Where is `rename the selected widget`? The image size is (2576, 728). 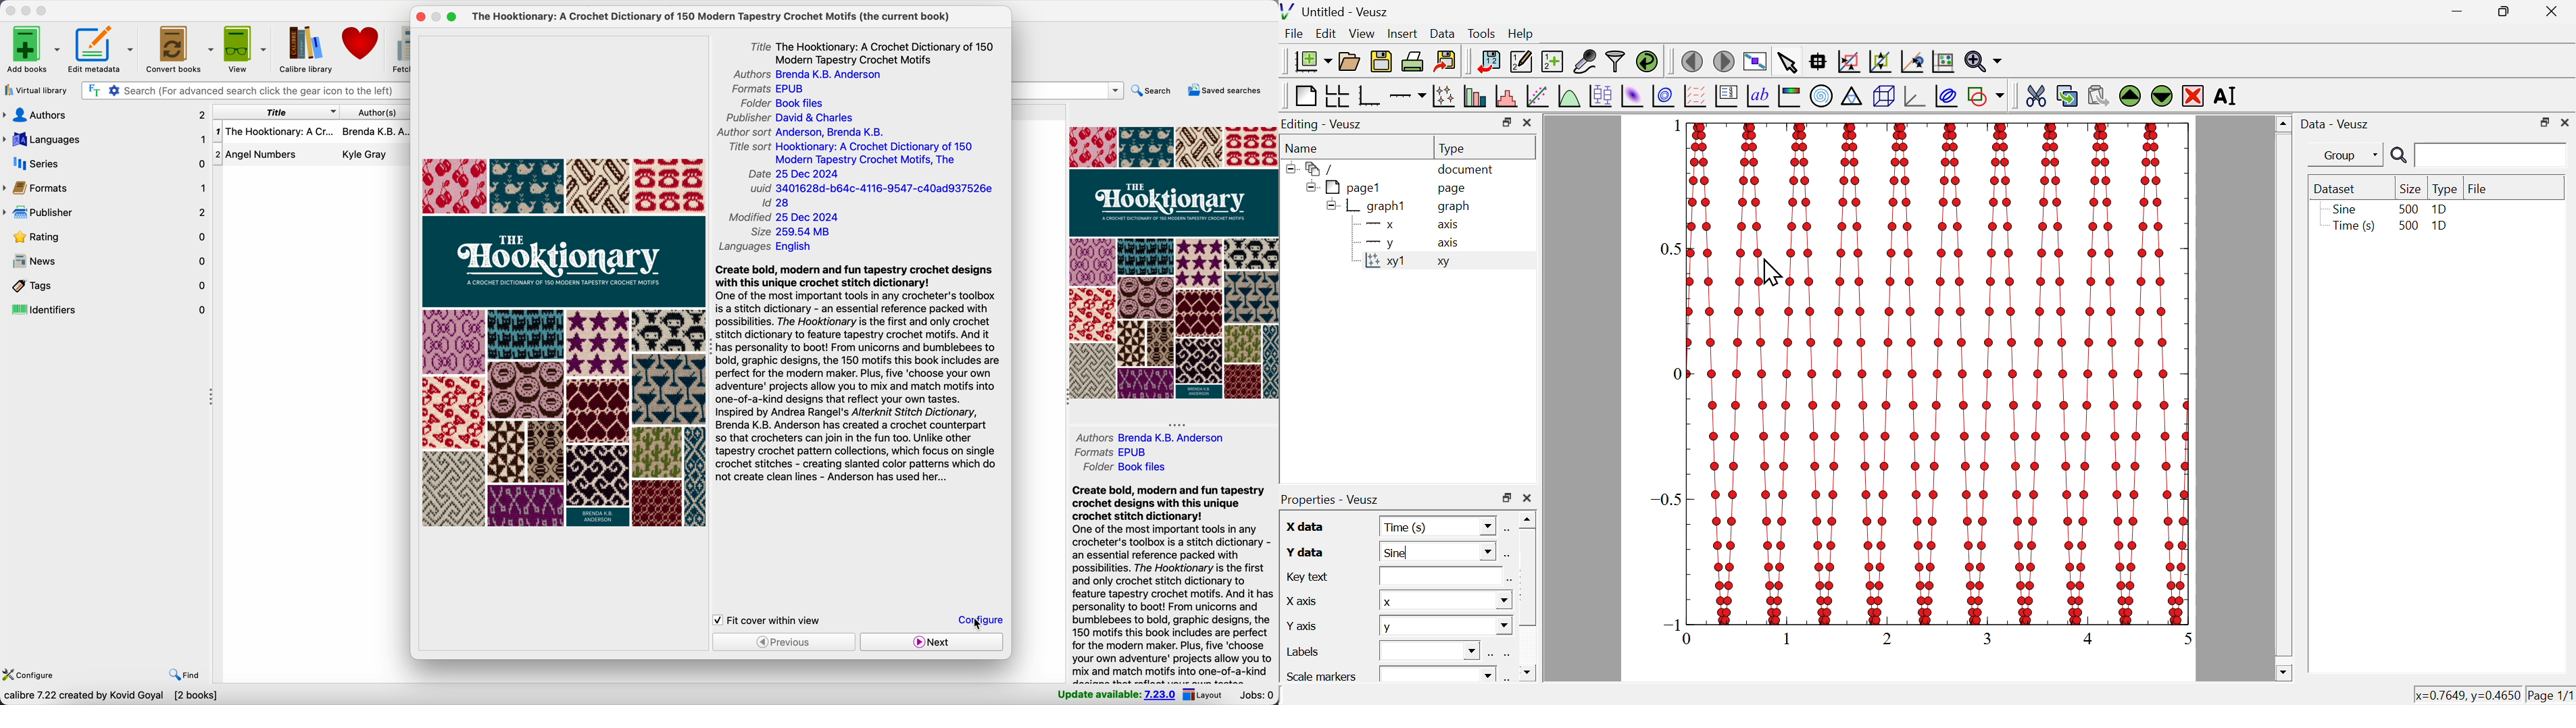 rename the selected widget is located at coordinates (2230, 97).